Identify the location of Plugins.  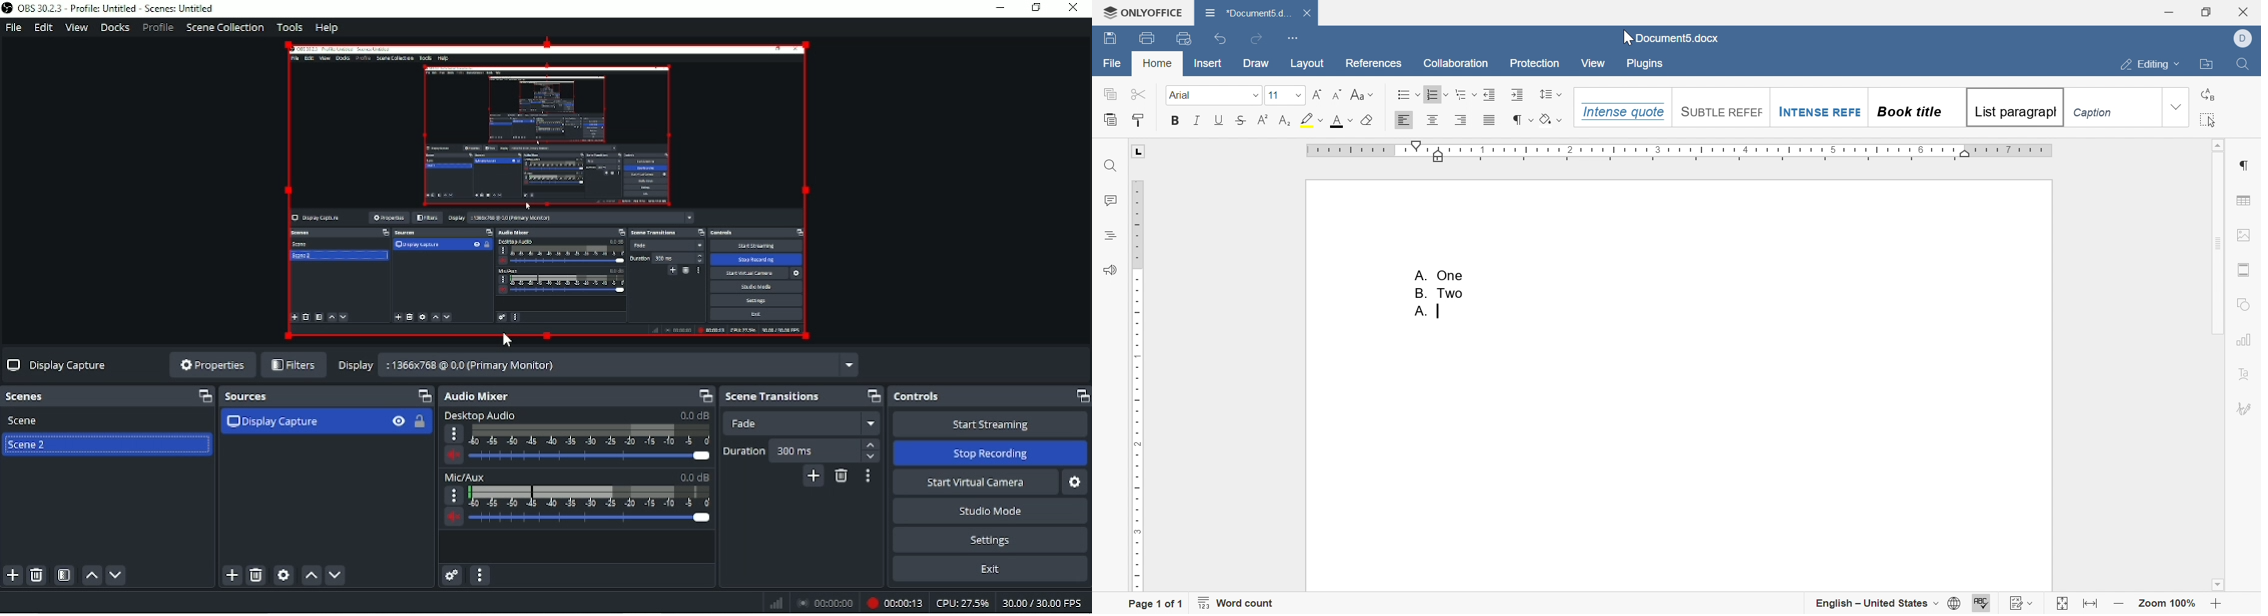
(1644, 65).